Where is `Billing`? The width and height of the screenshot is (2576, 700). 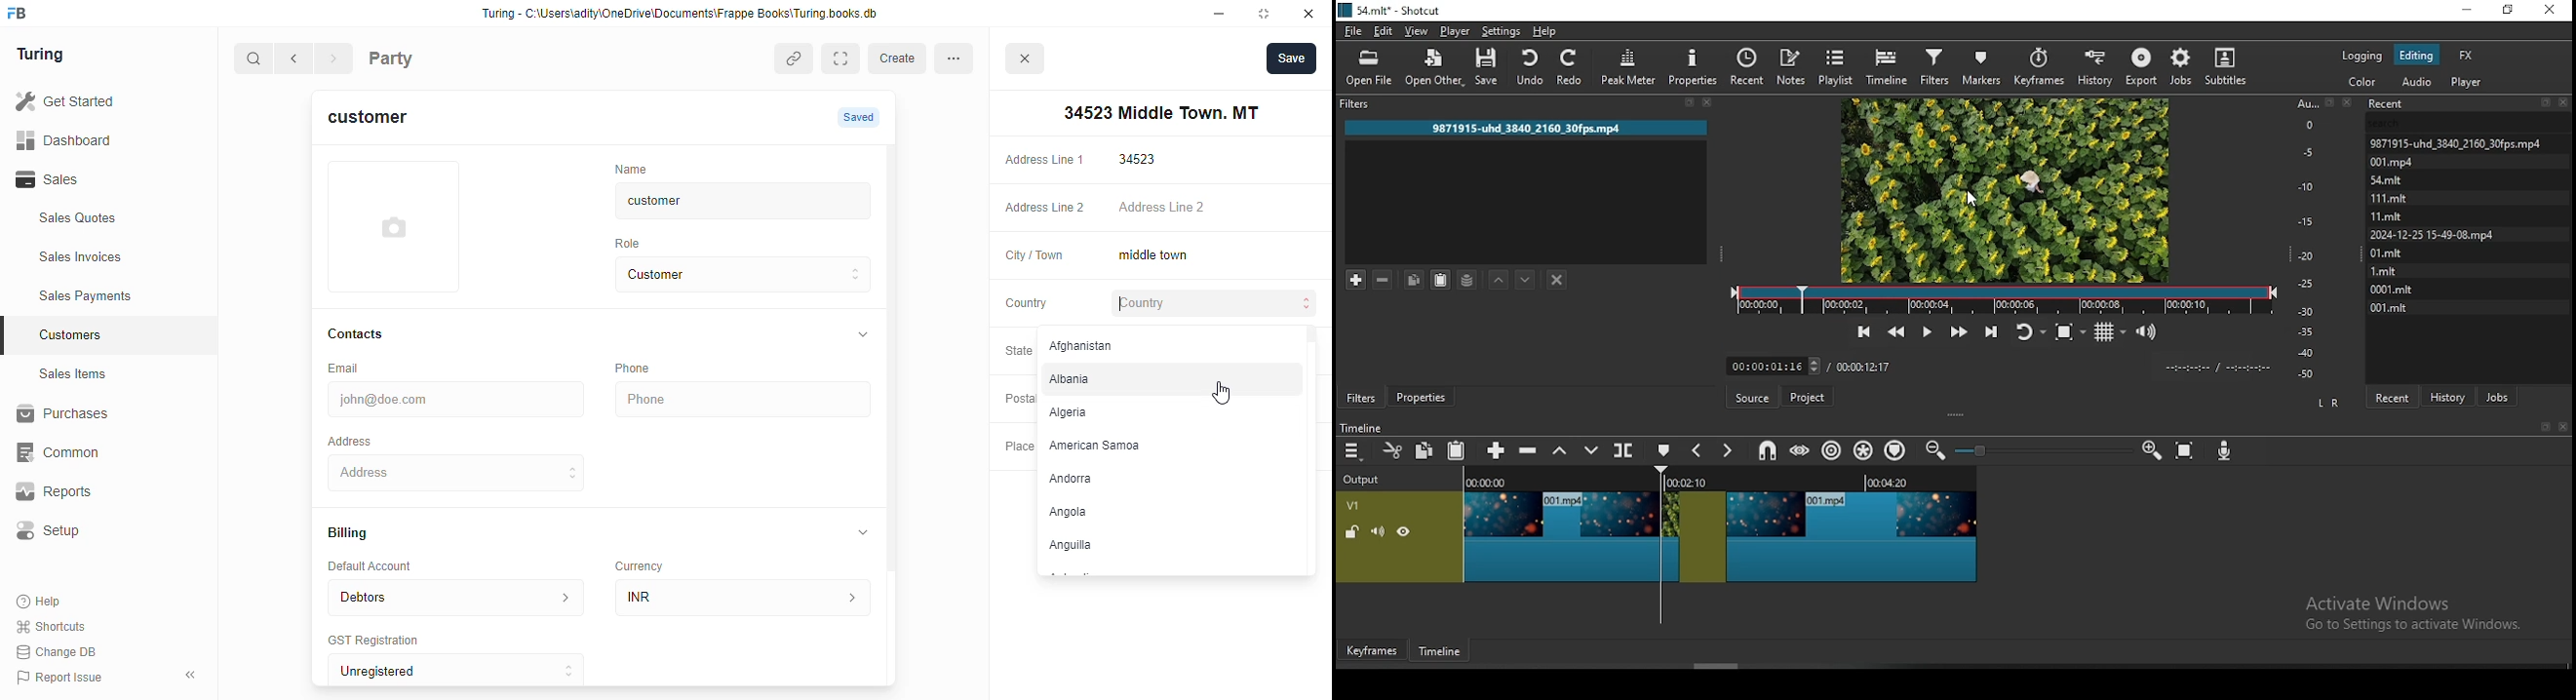 Billing is located at coordinates (357, 534).